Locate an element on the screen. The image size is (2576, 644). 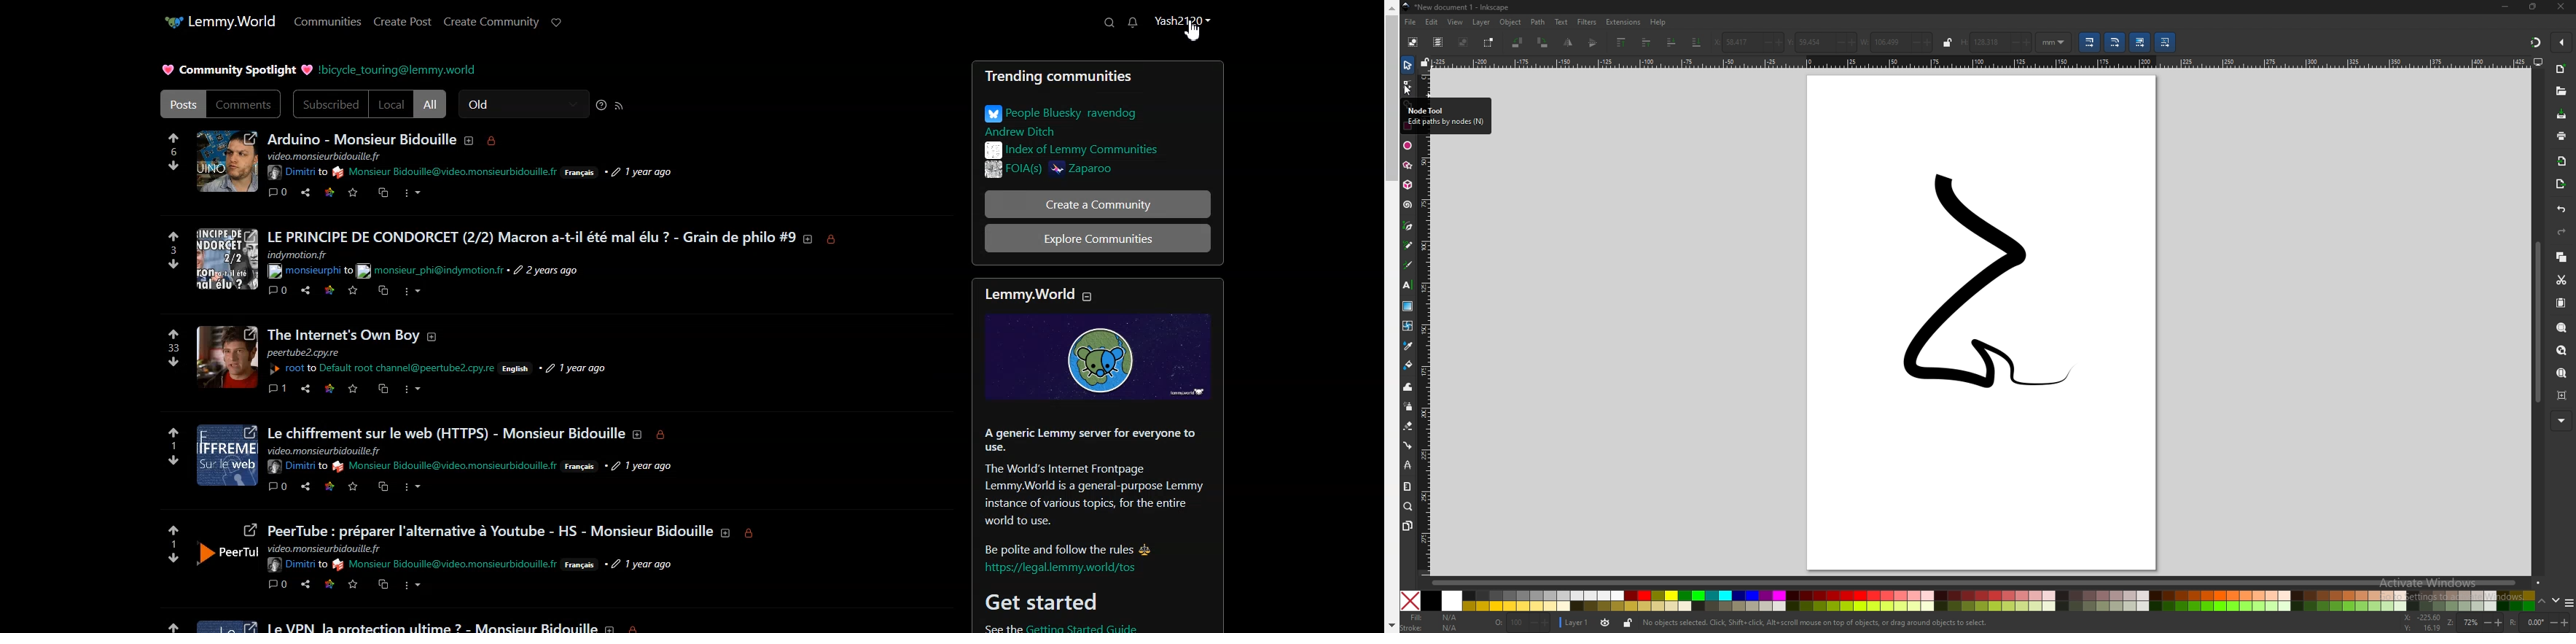
open is located at coordinates (2561, 91).